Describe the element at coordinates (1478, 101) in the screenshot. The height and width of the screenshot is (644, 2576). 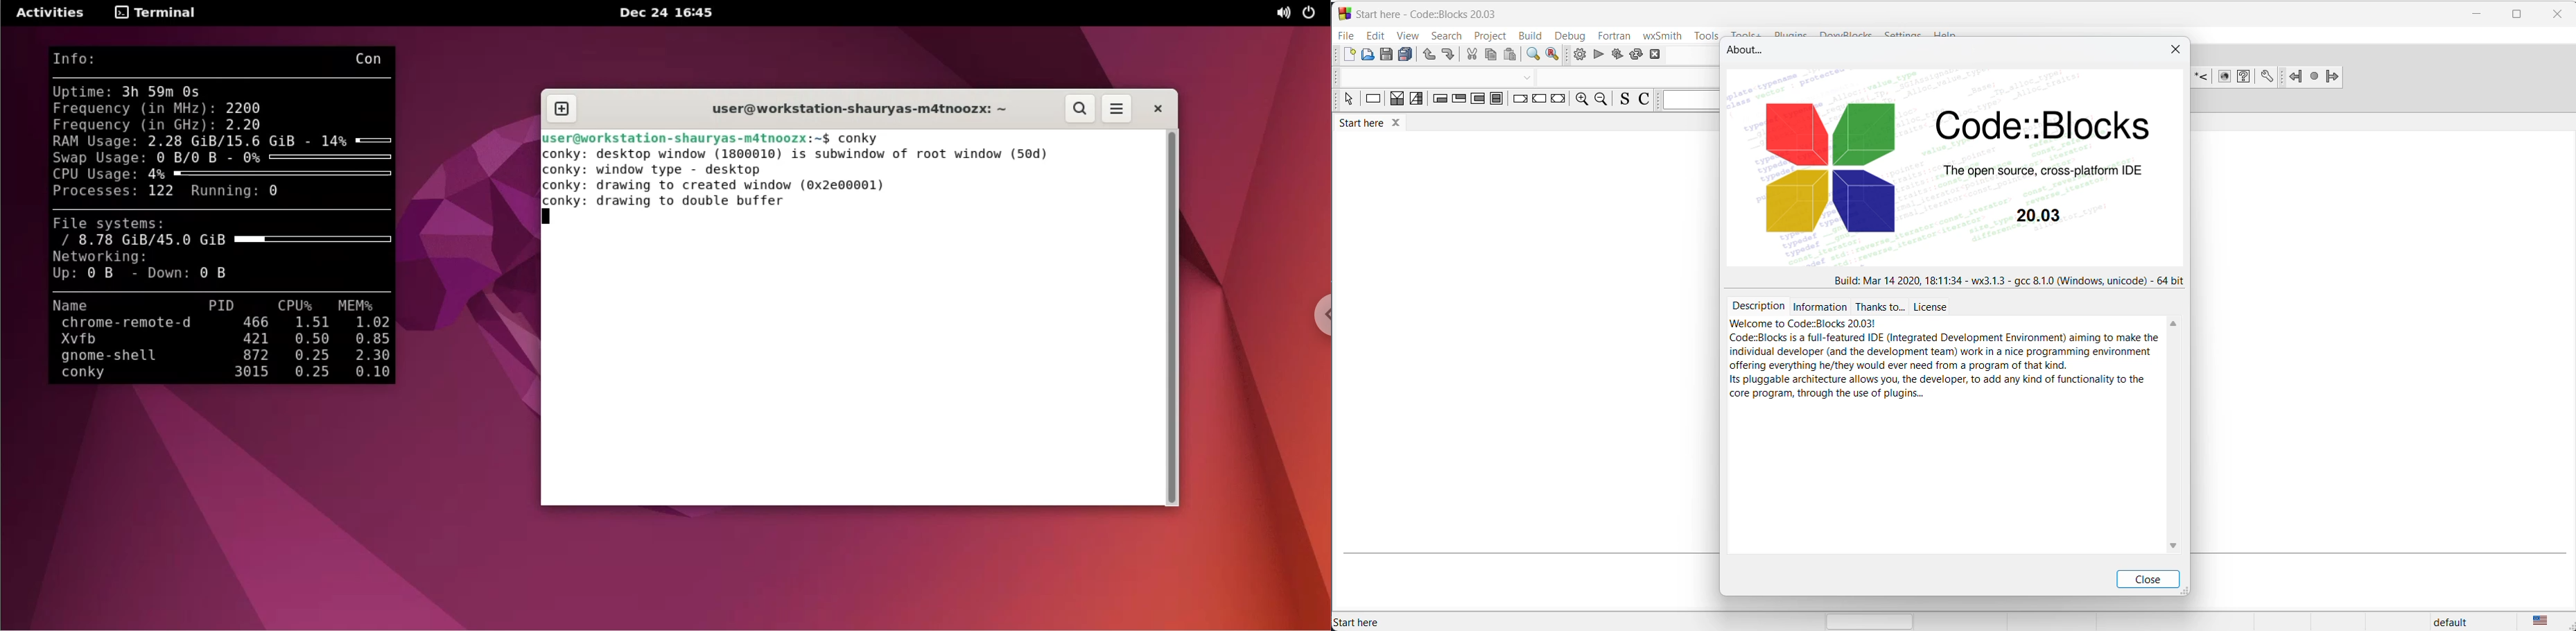
I see `counting loop` at that location.